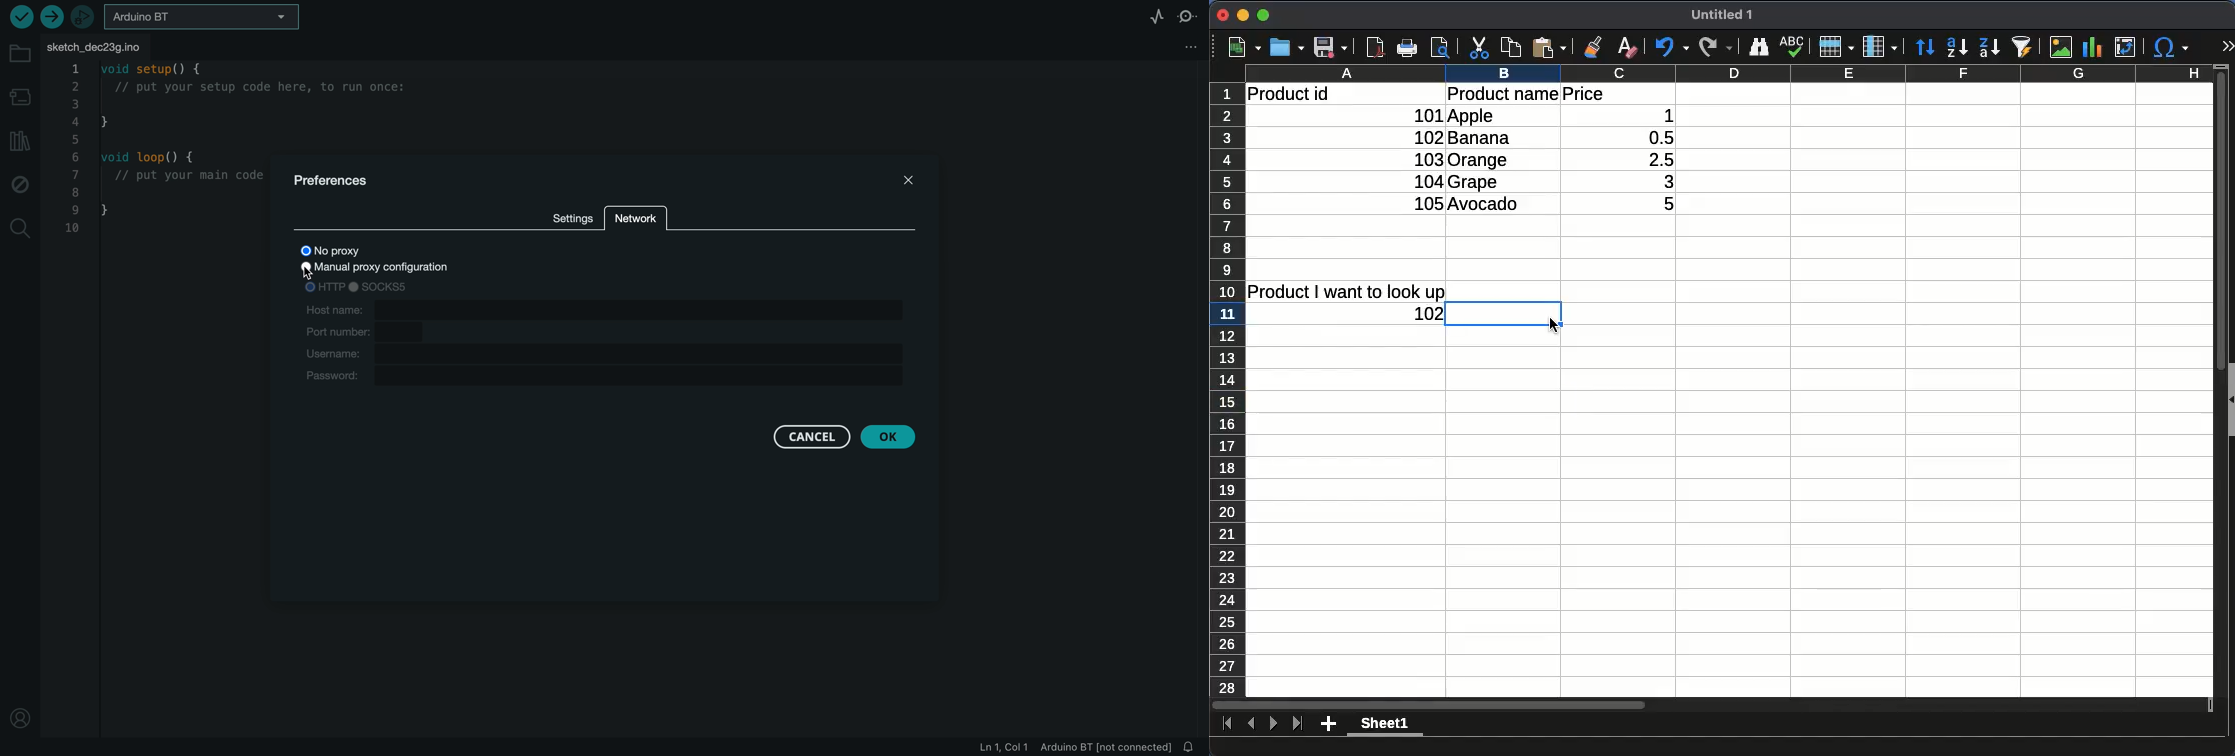 The height and width of the screenshot is (756, 2240). Describe the element at coordinates (1273, 724) in the screenshot. I see `next sheet` at that location.